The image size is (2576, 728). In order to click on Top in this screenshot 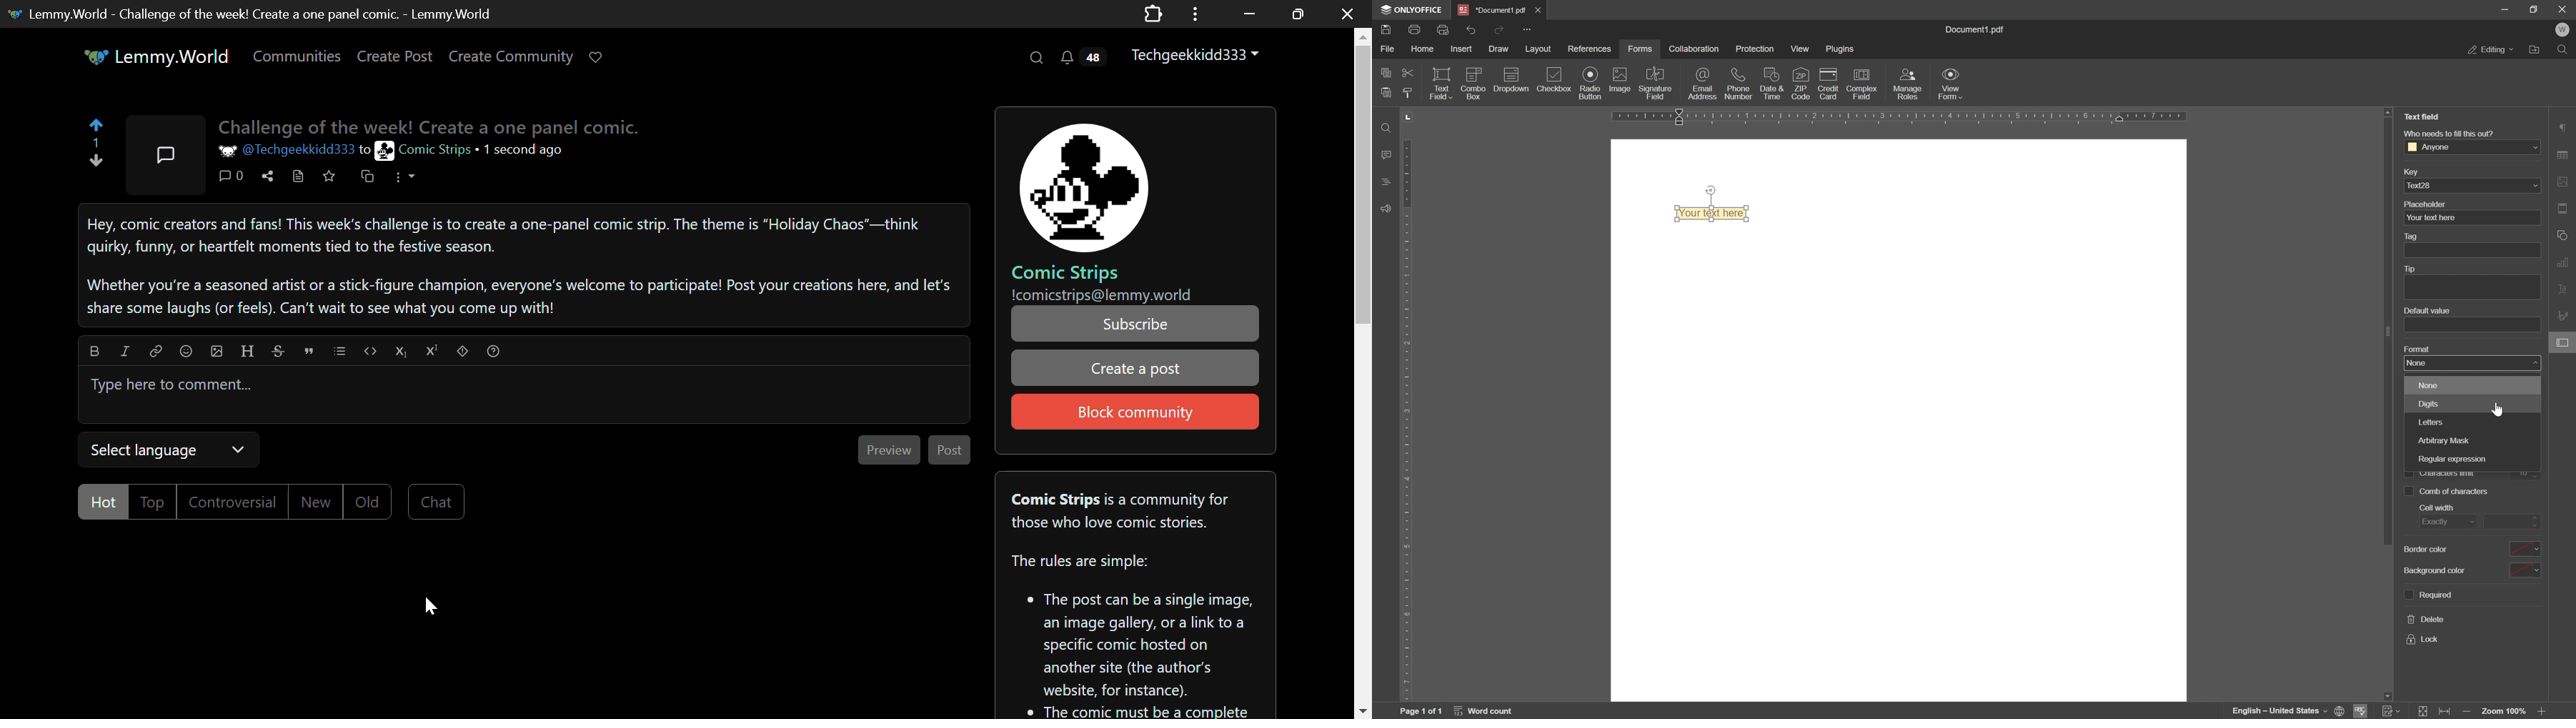, I will do `click(155, 502)`.